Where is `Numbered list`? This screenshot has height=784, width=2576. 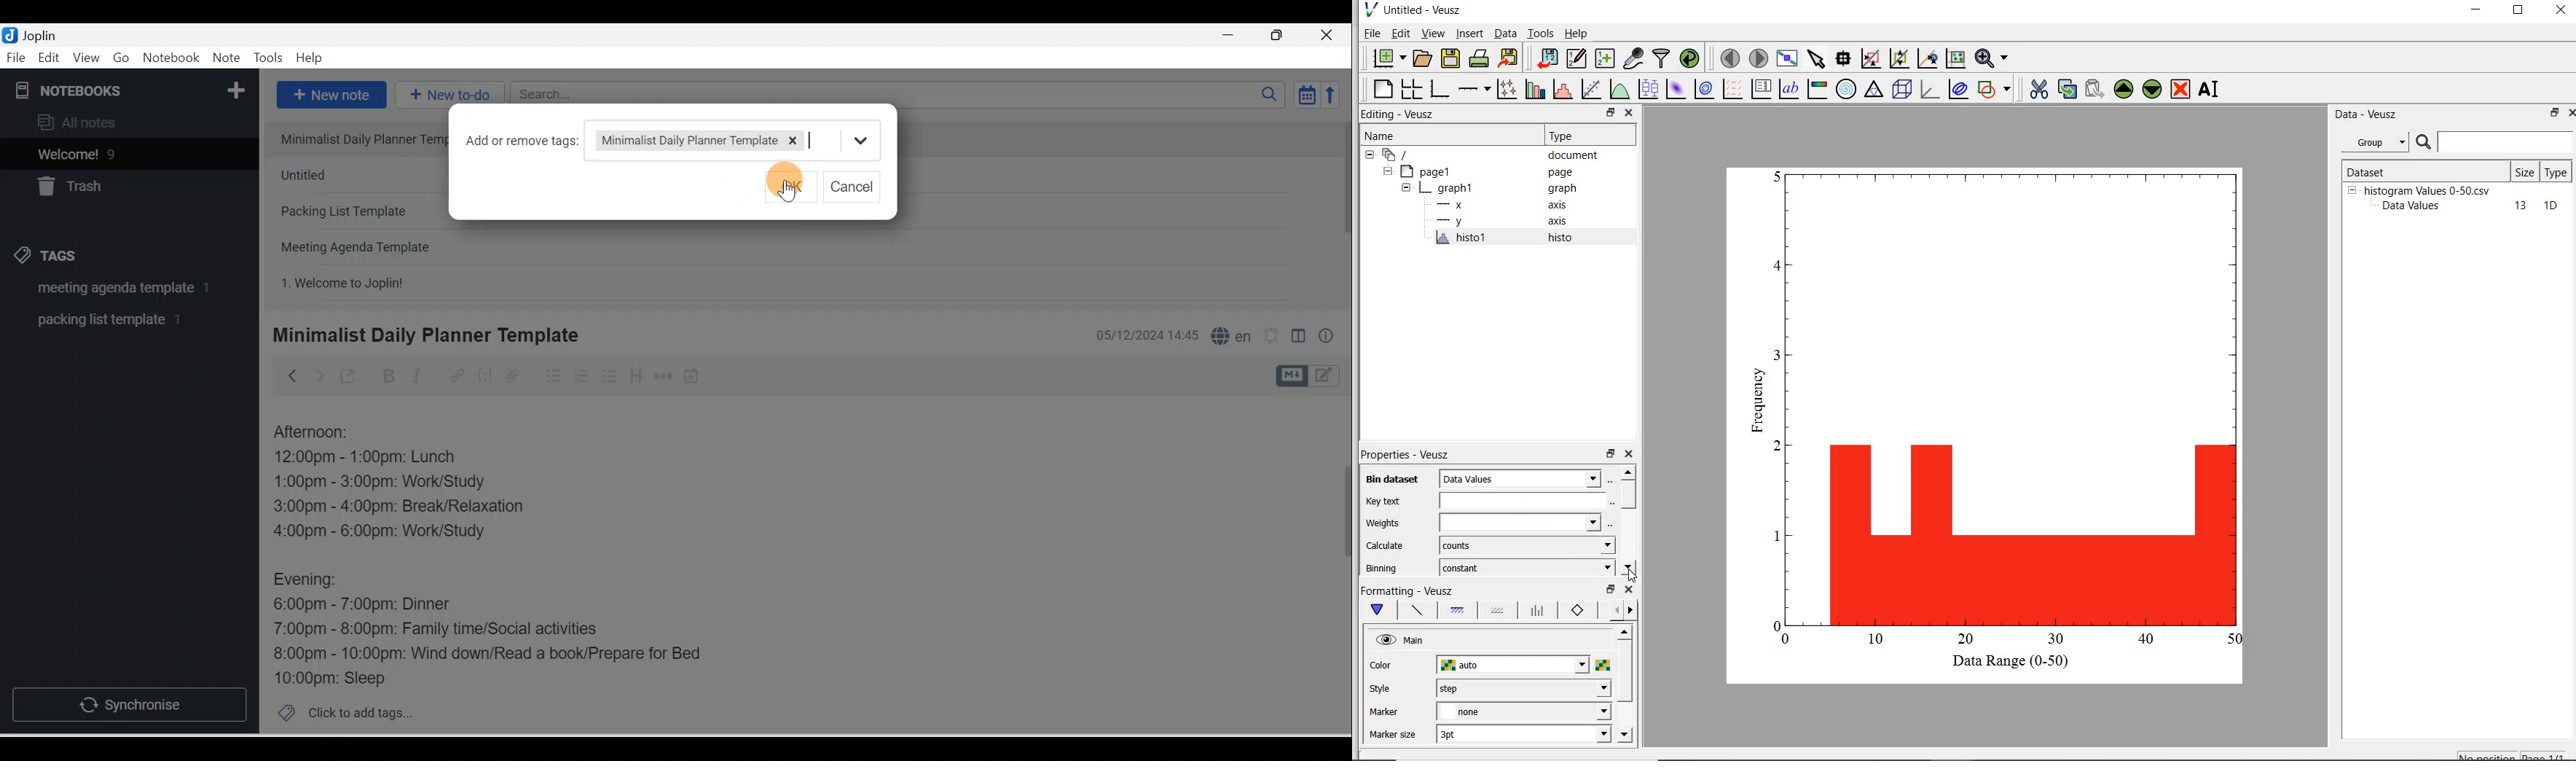 Numbered list is located at coordinates (582, 376).